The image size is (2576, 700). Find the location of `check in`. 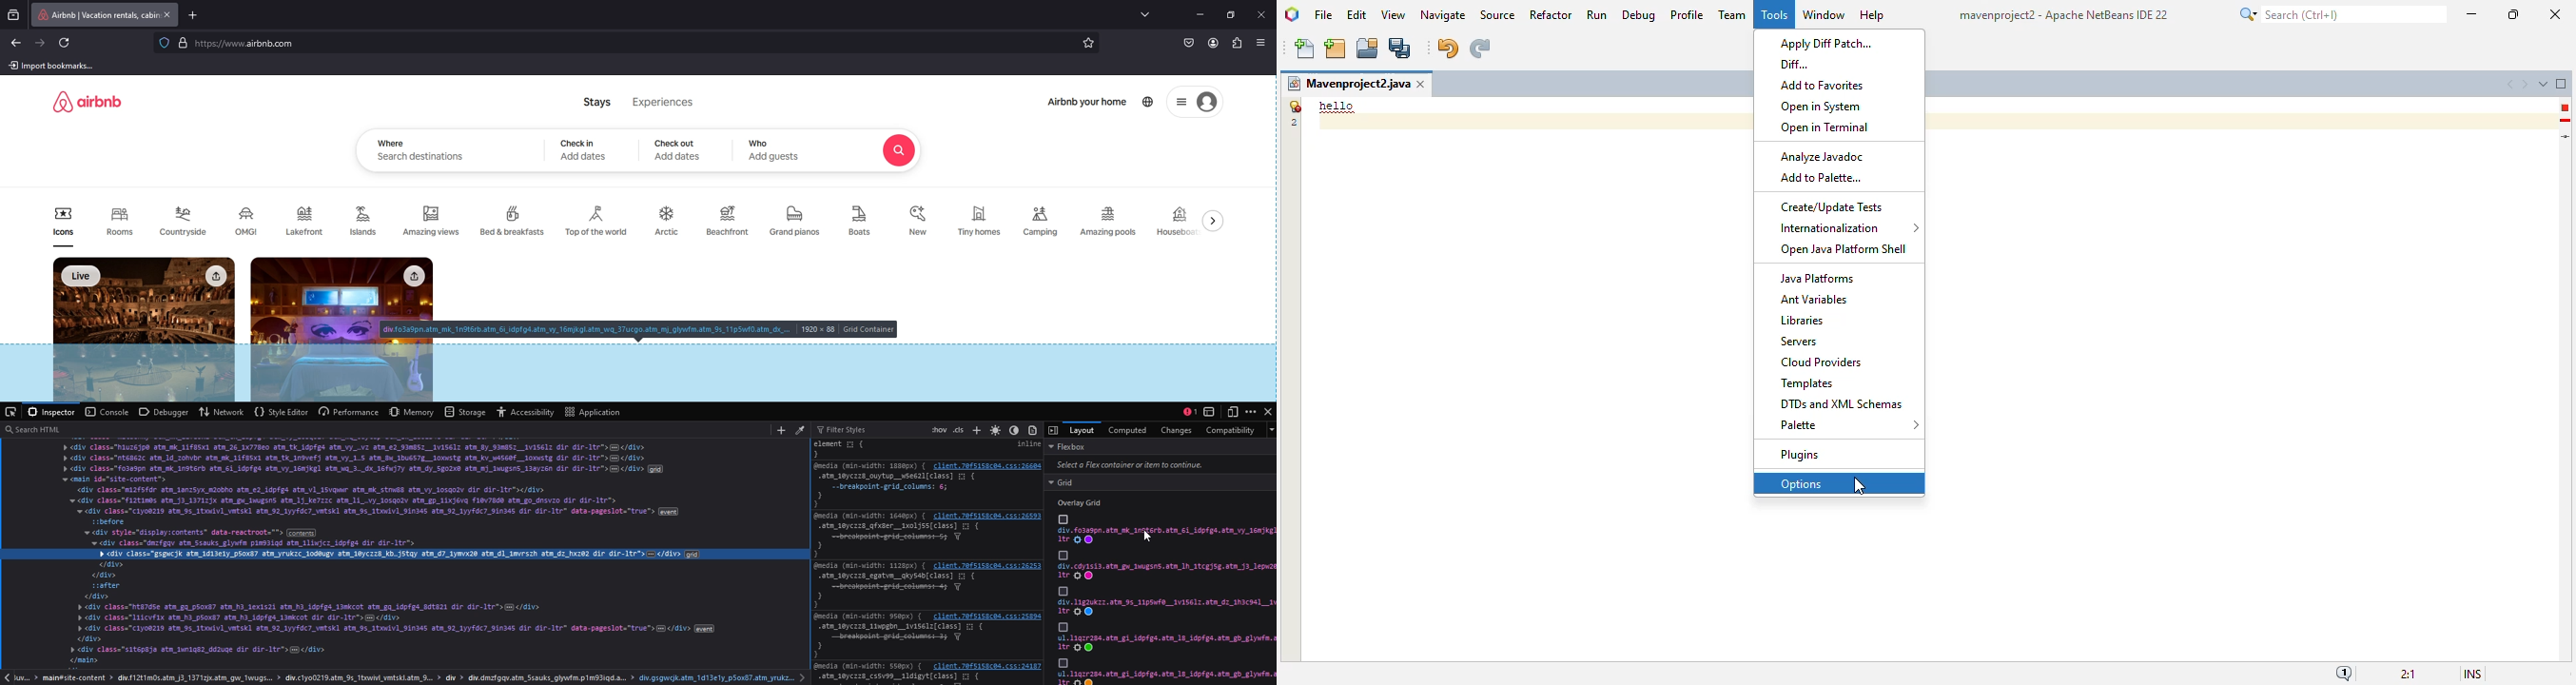

check in is located at coordinates (581, 142).